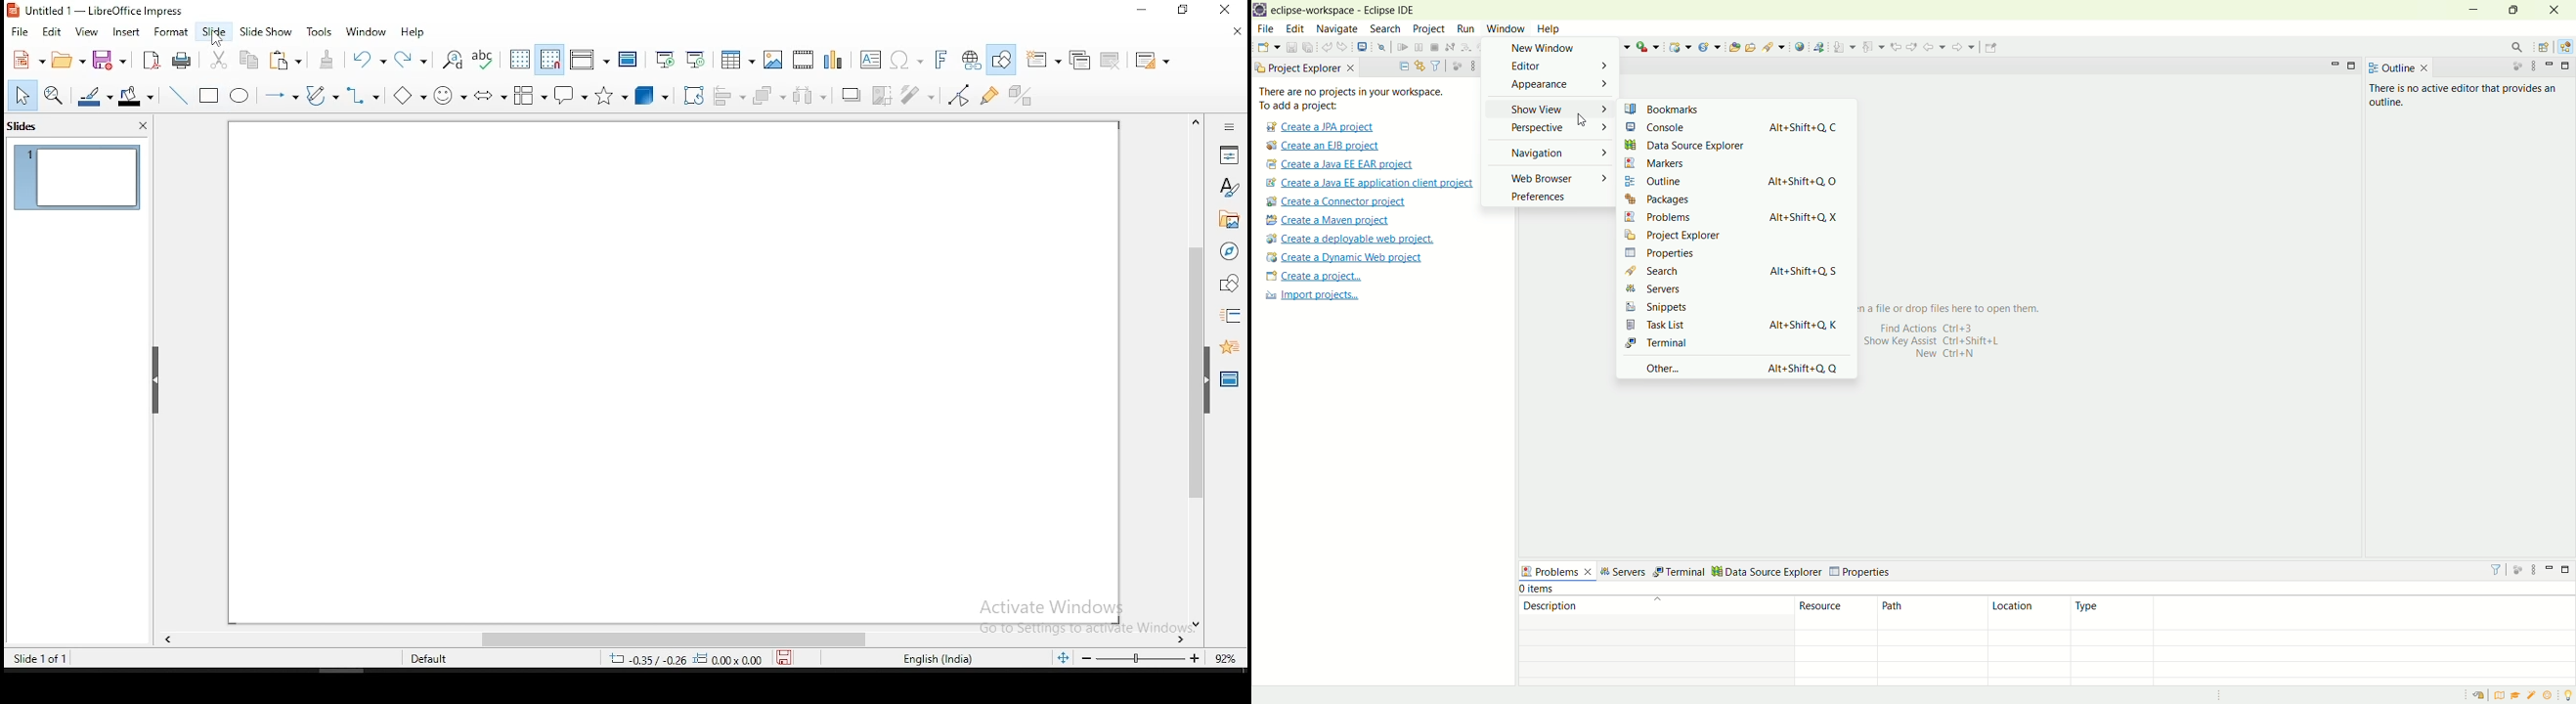  What do you see at coordinates (1308, 47) in the screenshot?
I see `save all` at bounding box center [1308, 47].